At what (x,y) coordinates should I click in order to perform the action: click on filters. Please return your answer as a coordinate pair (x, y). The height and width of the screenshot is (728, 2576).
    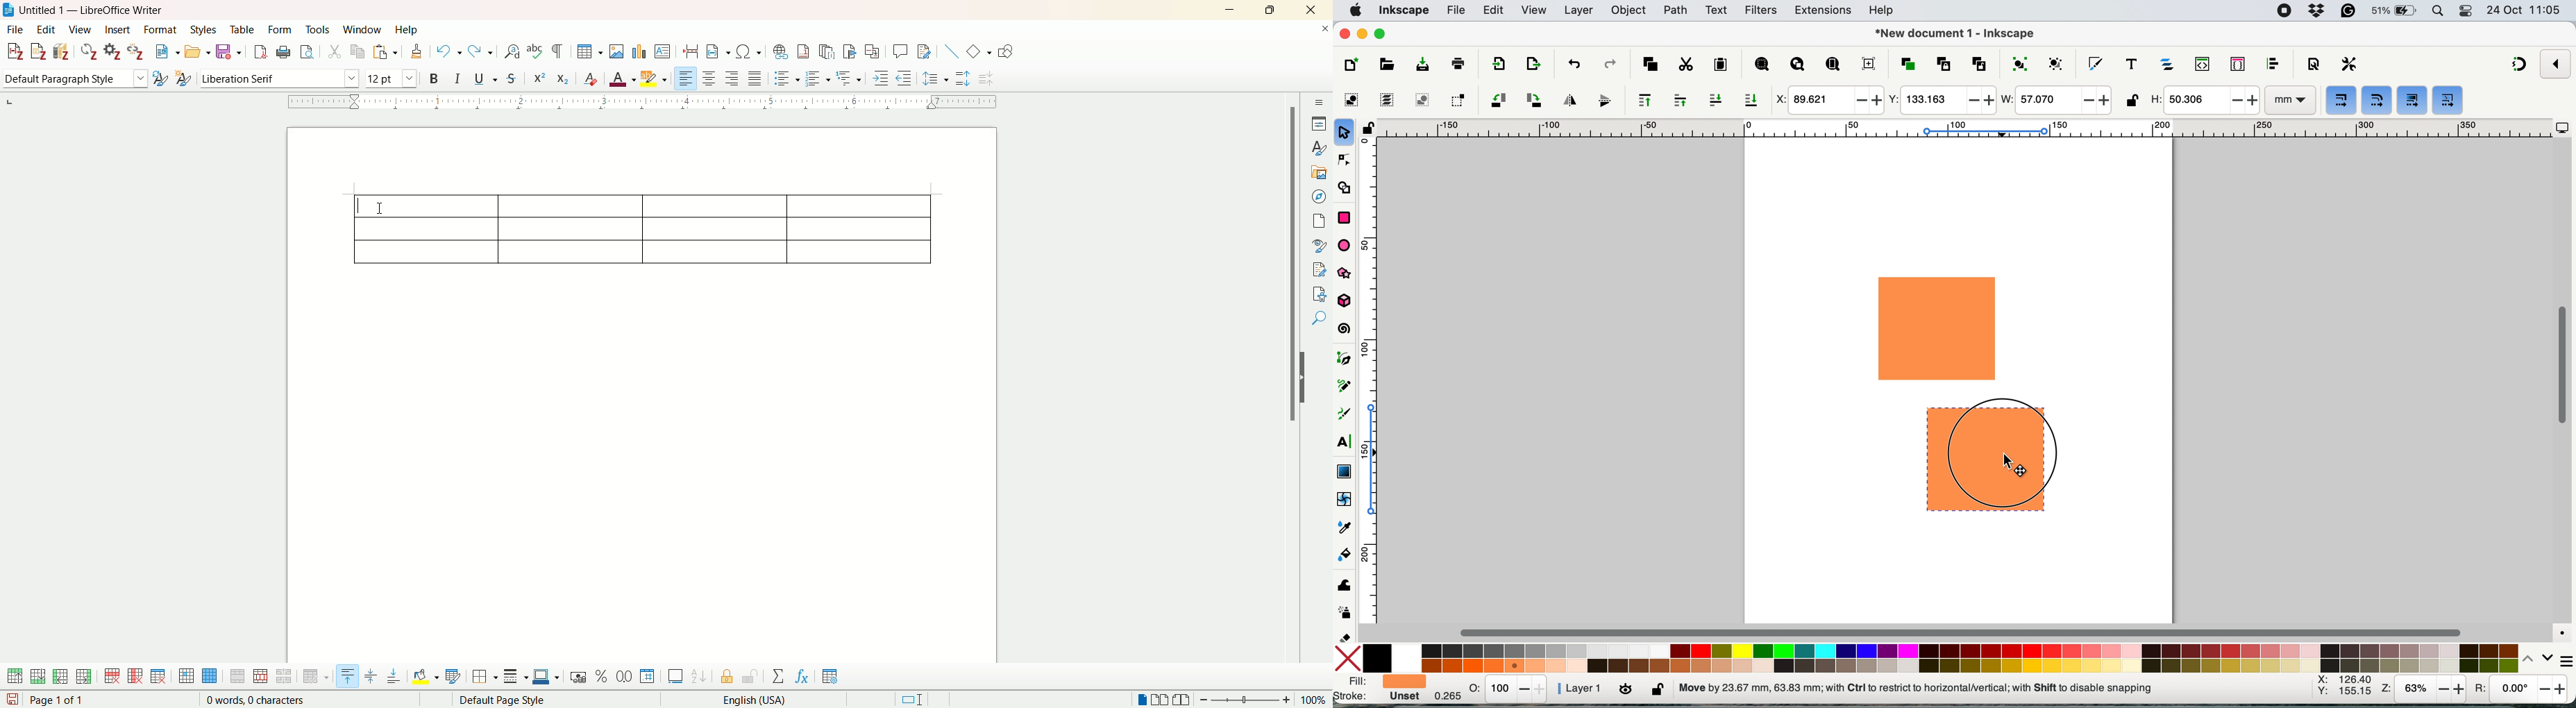
    Looking at the image, I should click on (1761, 11).